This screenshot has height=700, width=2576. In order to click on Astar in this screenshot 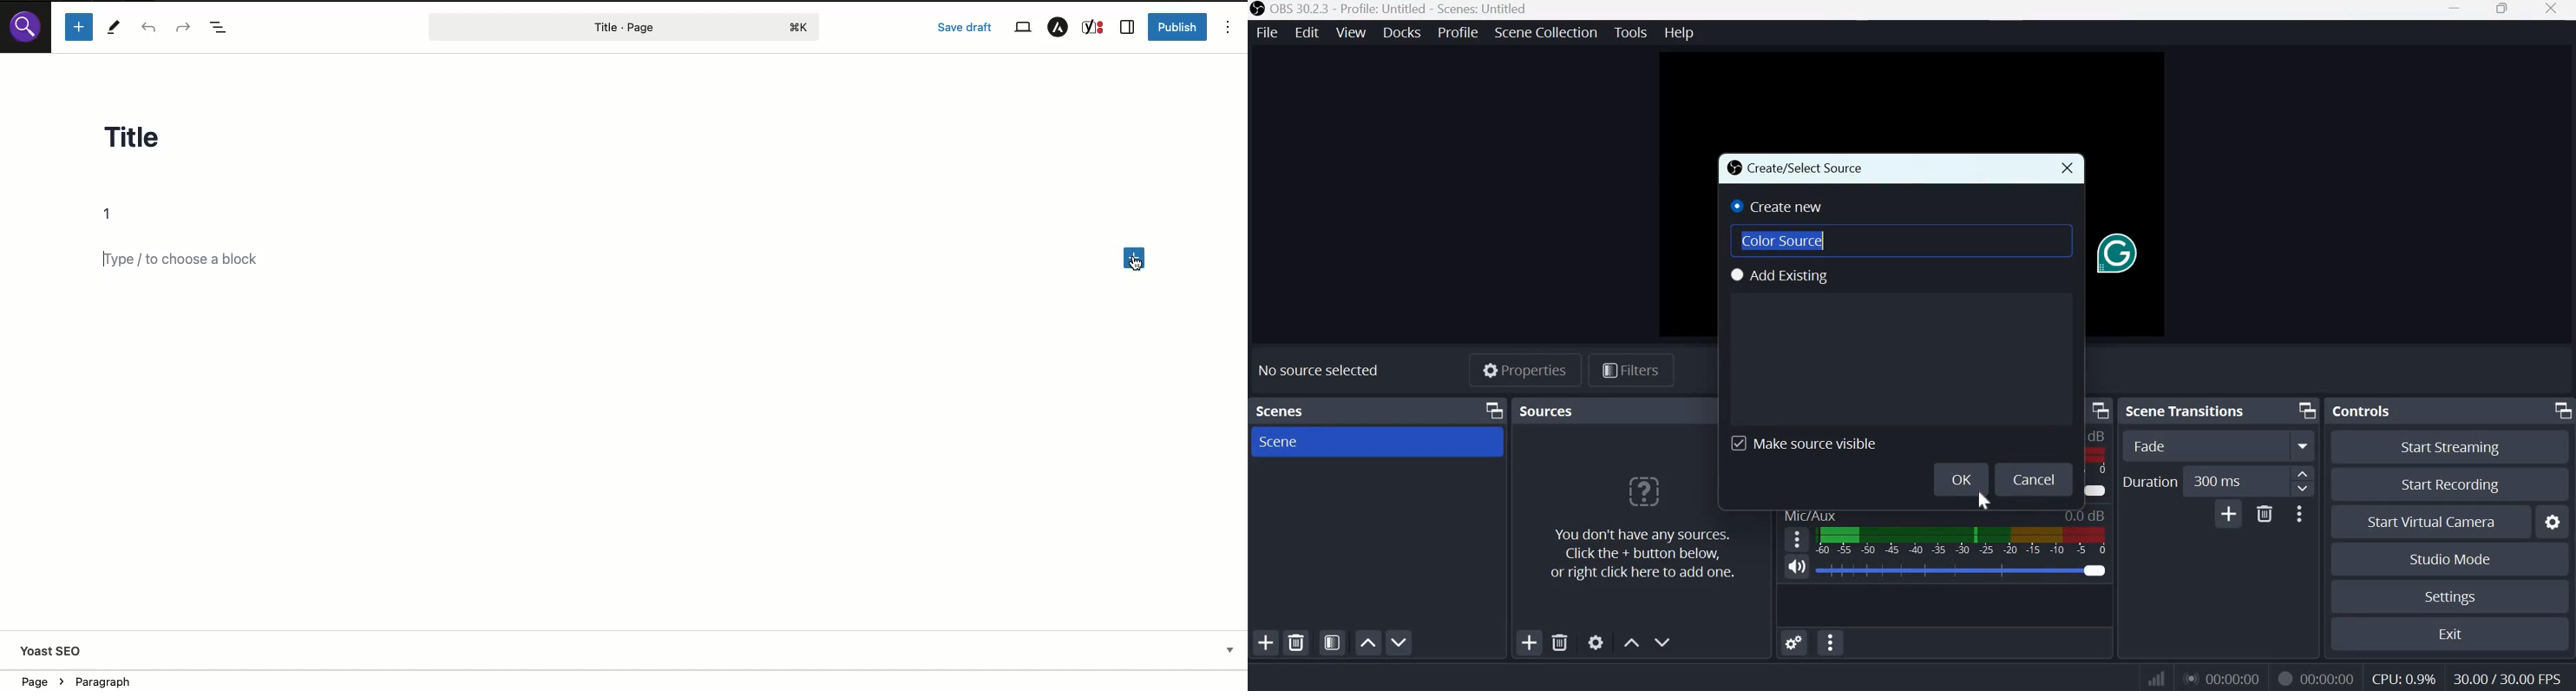, I will do `click(1058, 28)`.